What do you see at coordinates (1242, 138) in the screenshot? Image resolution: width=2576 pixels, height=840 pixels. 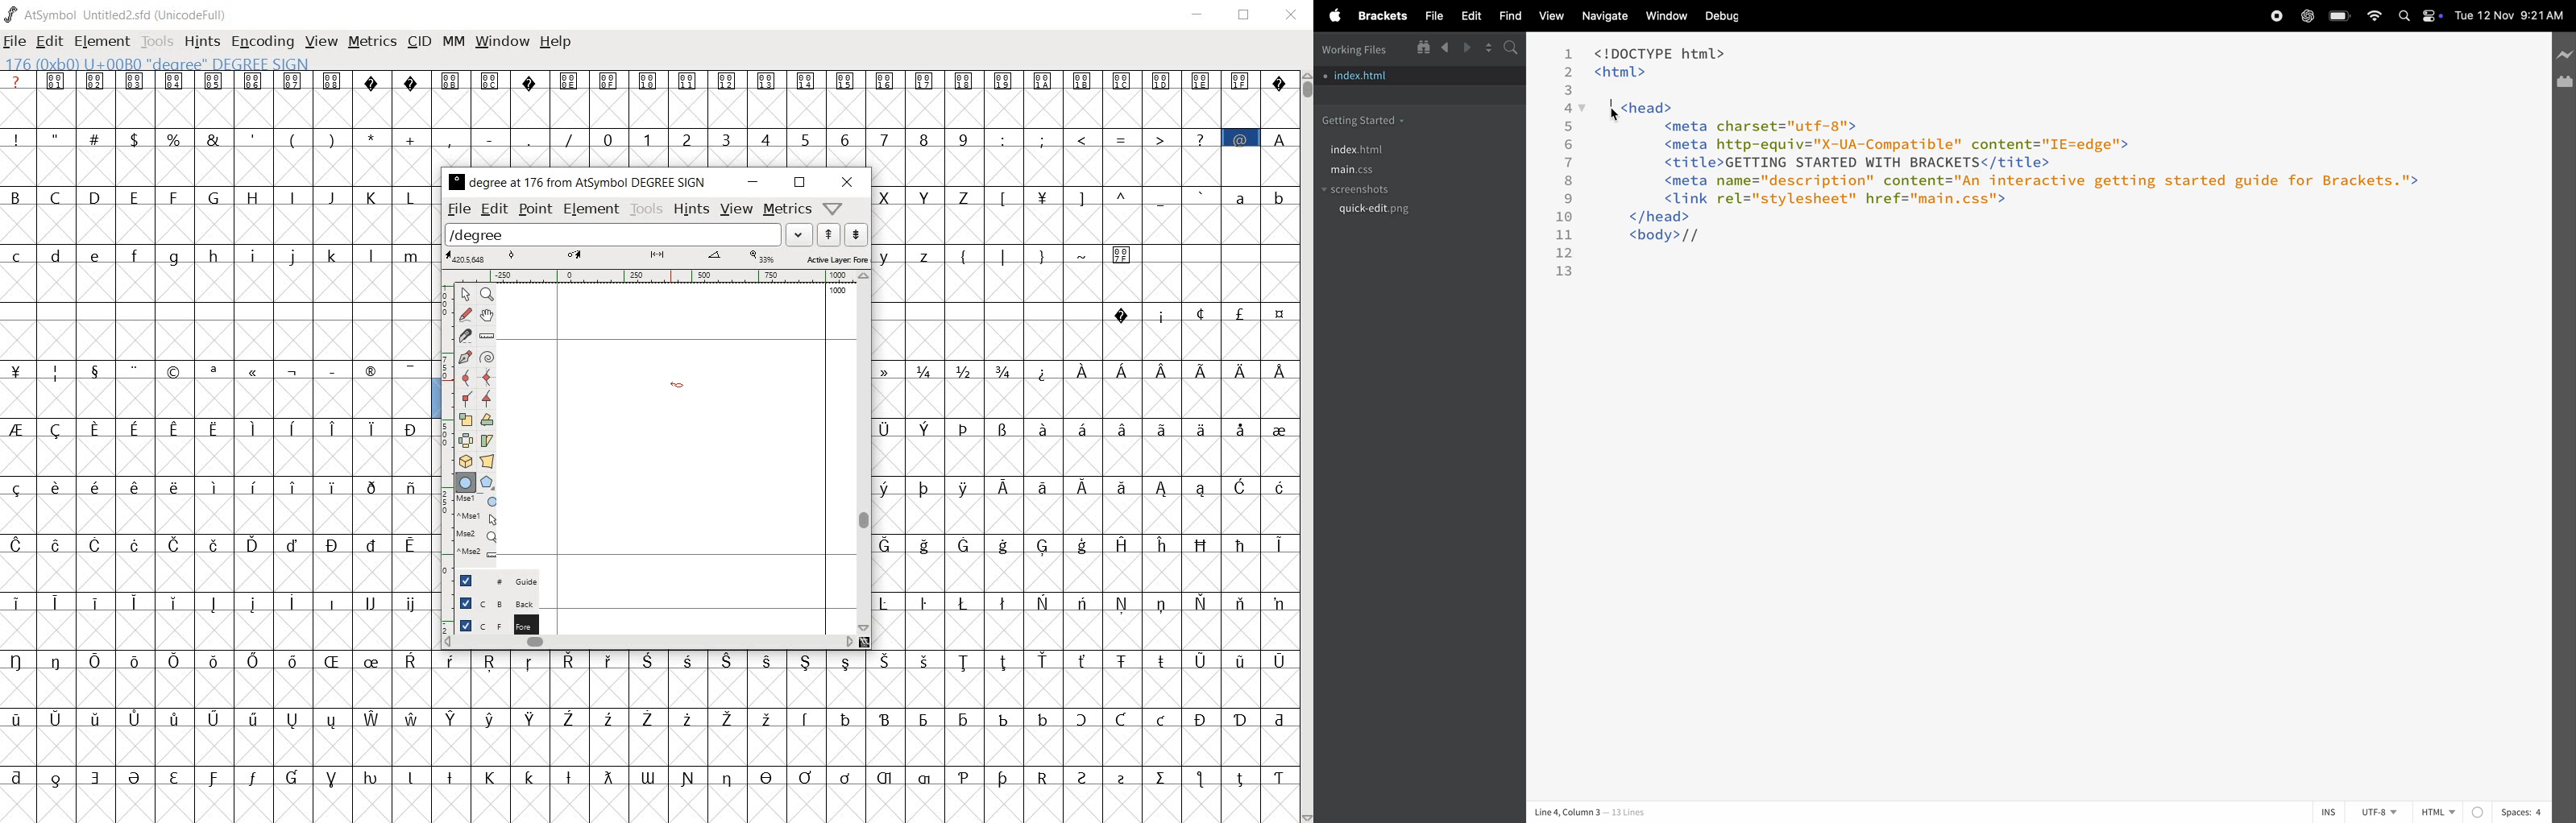 I see `@` at bounding box center [1242, 138].